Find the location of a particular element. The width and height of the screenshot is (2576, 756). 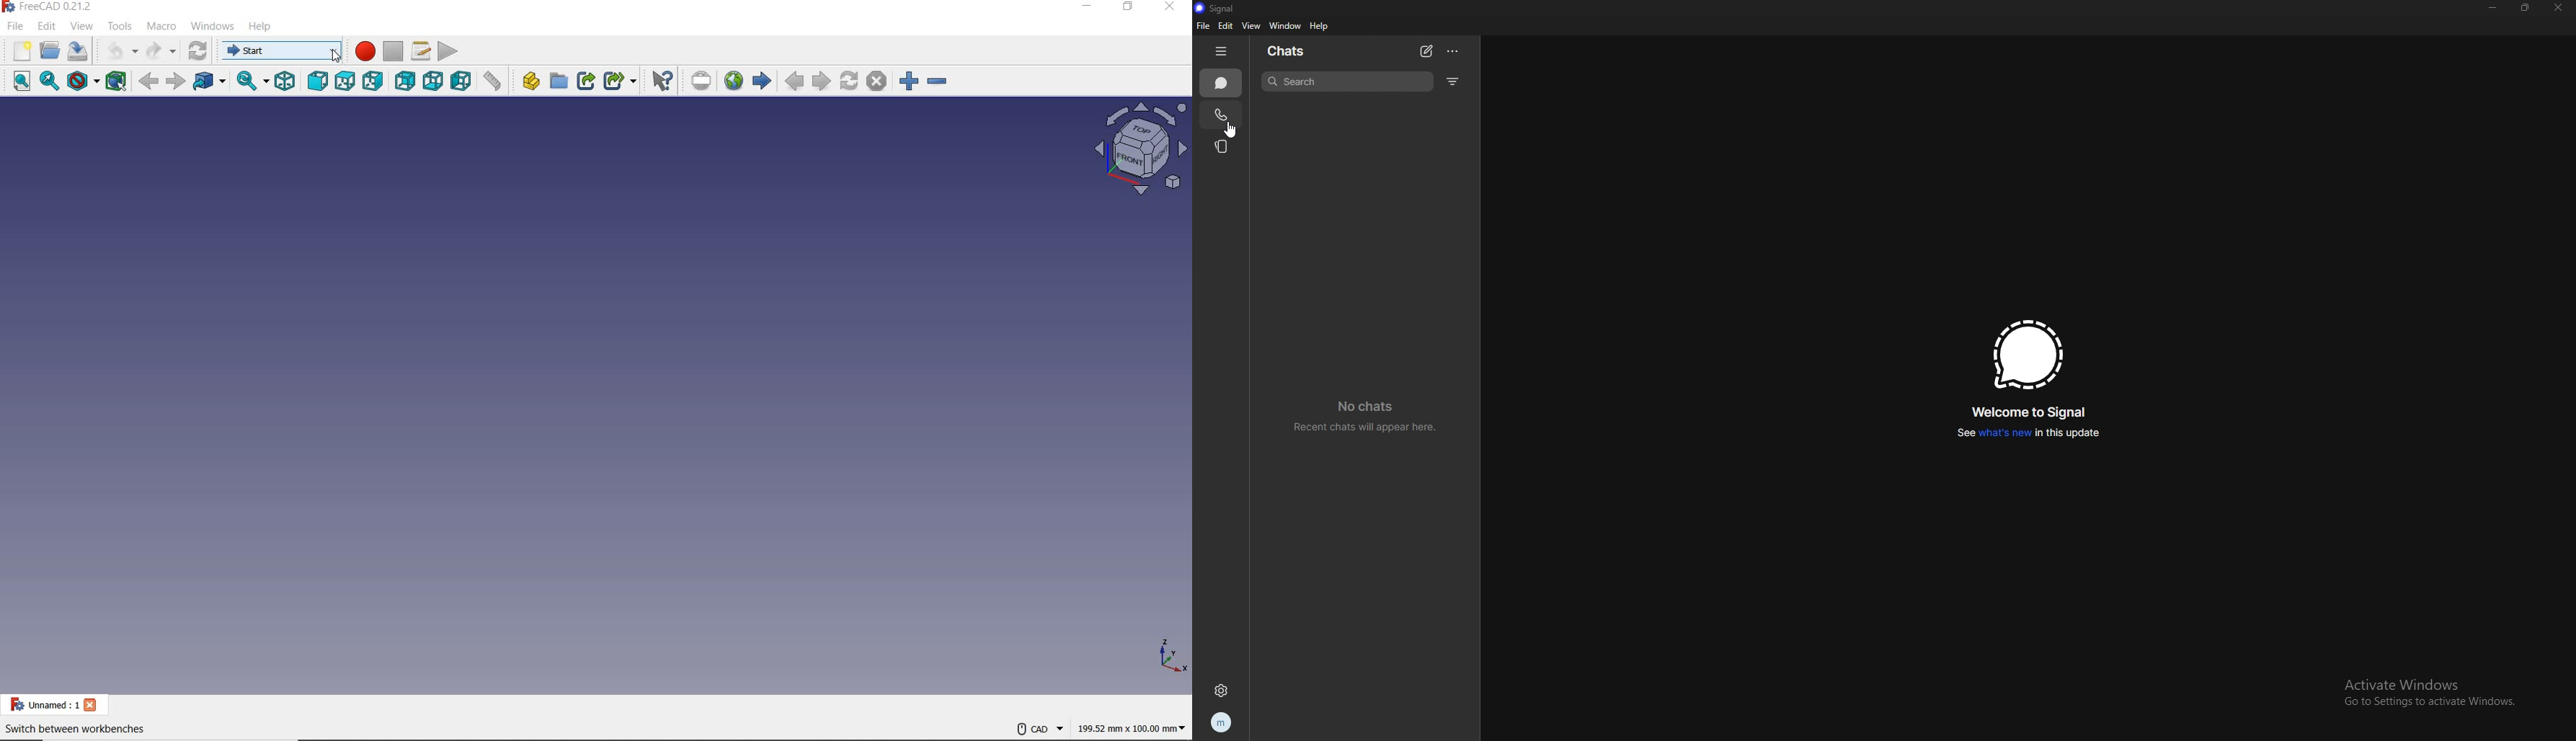

signal logo is located at coordinates (2029, 354).